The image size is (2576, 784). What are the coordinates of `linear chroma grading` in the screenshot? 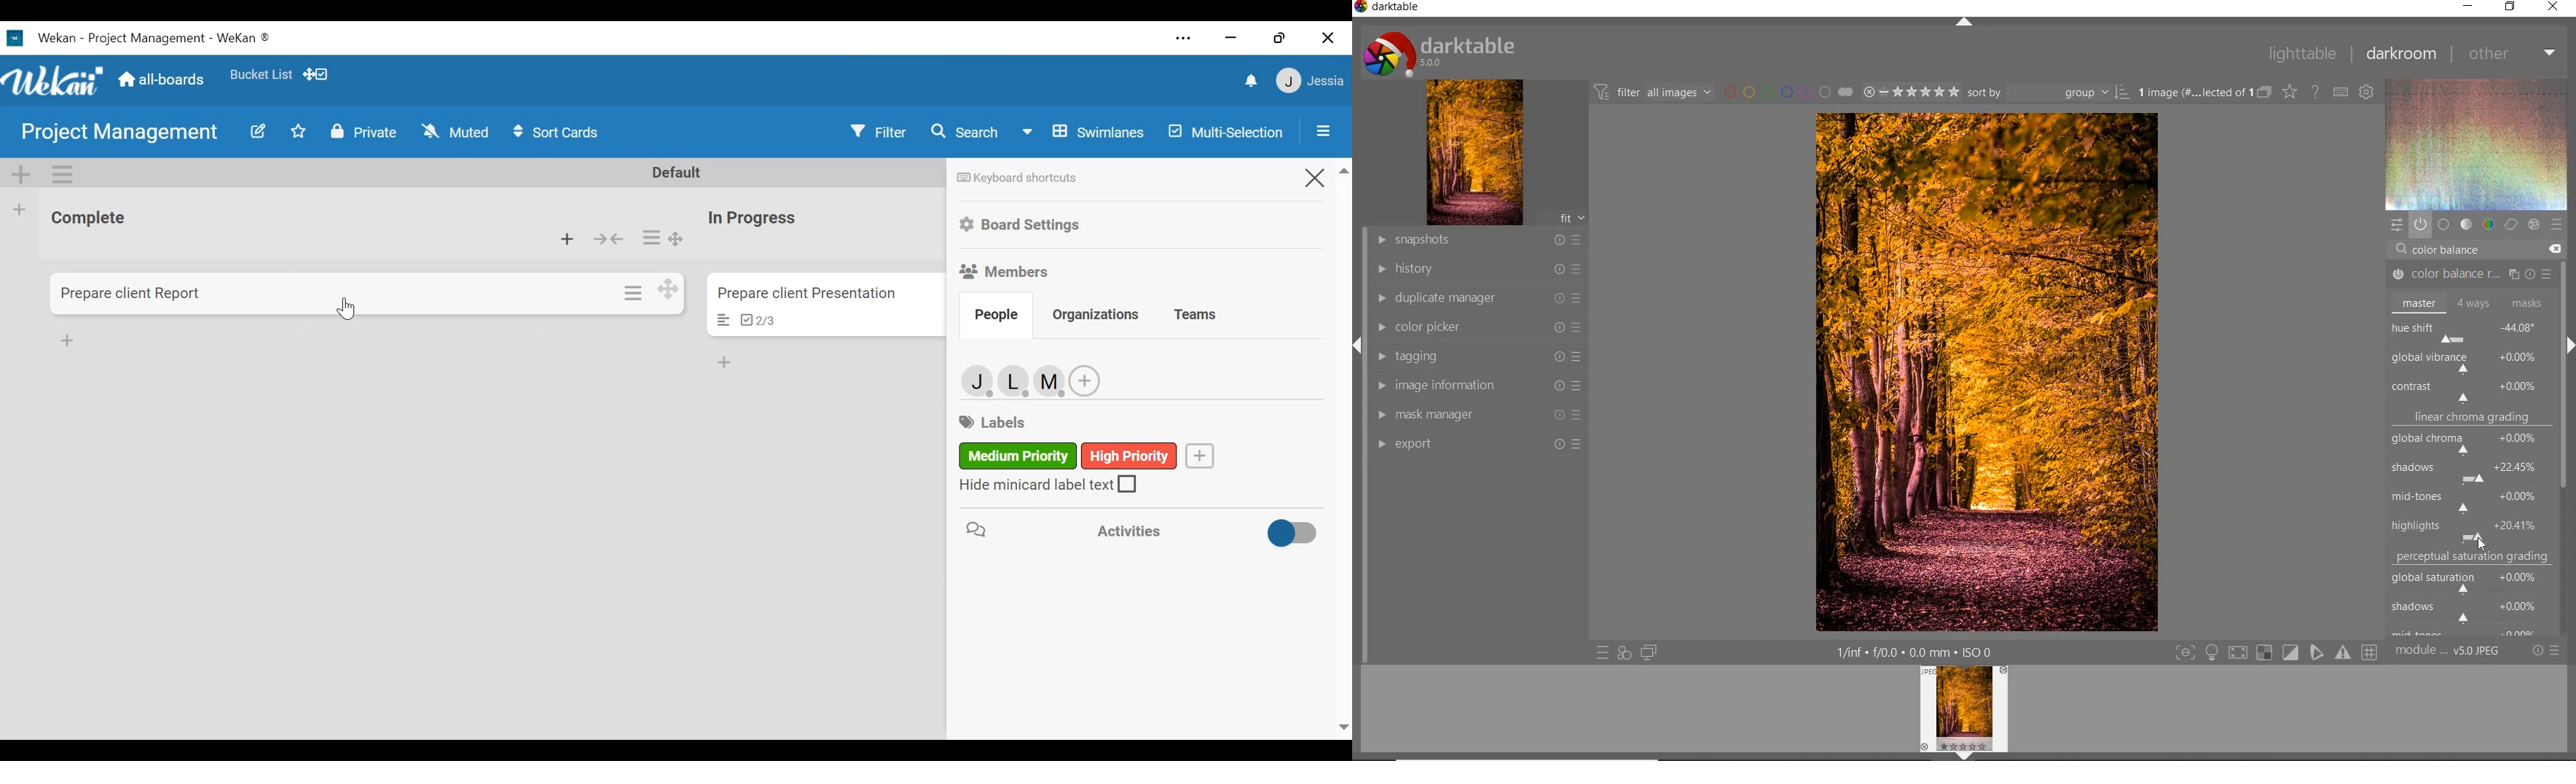 It's located at (2471, 420).